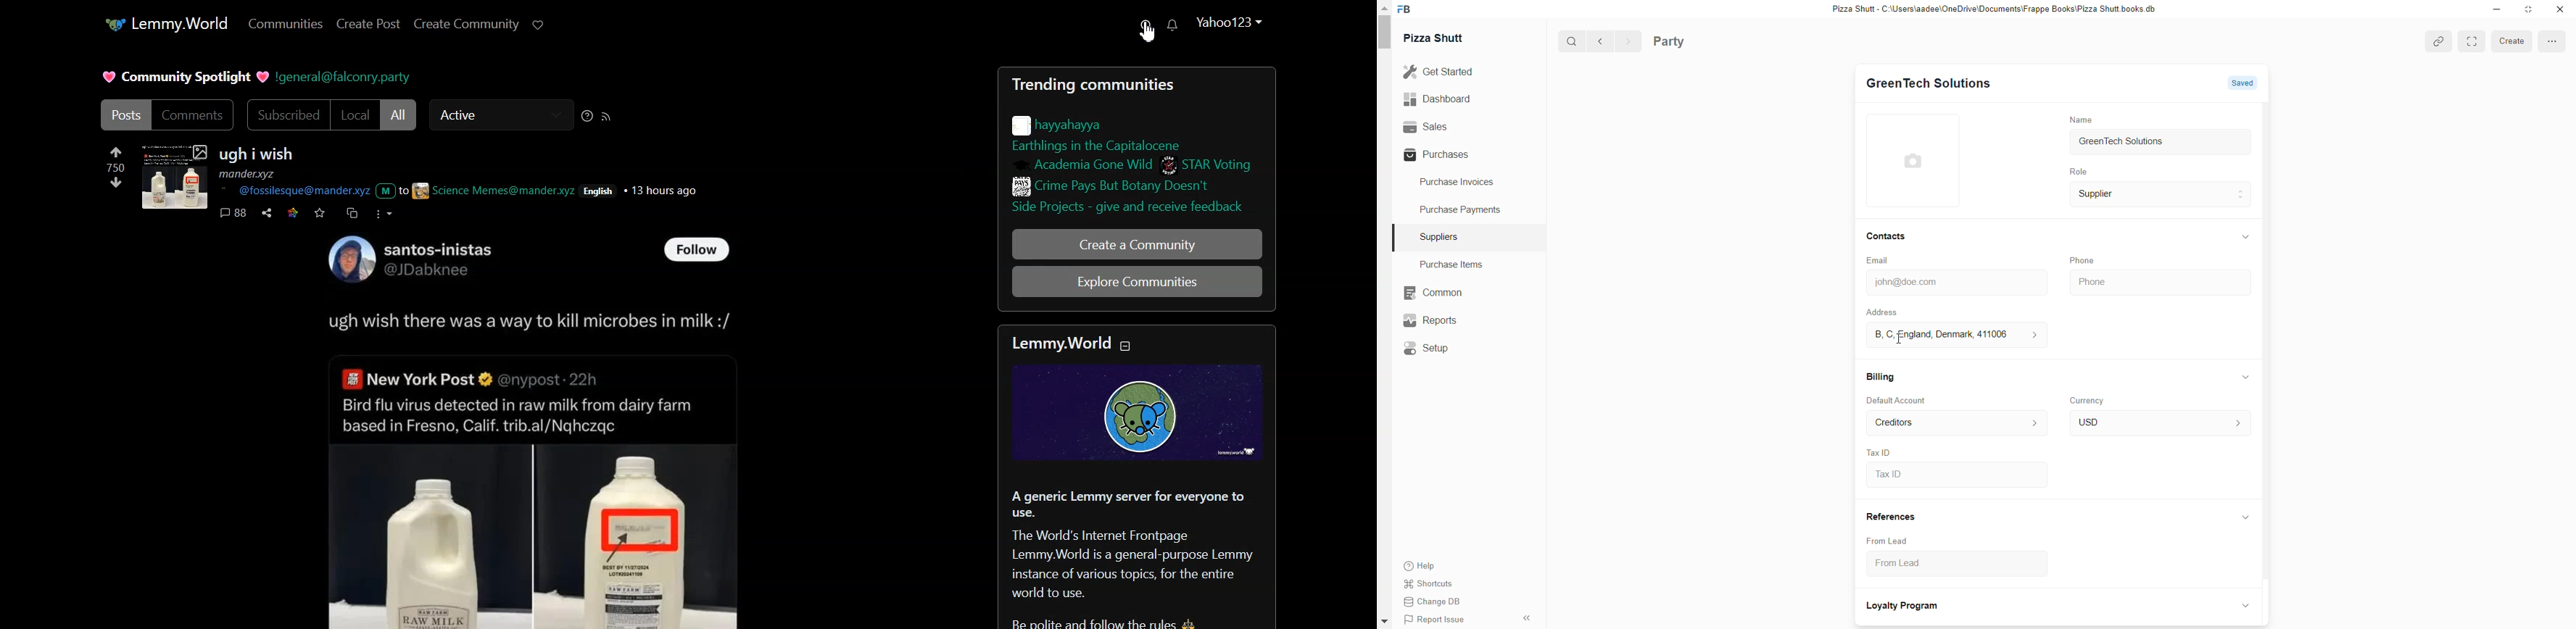 This screenshot has width=2576, height=644. What do you see at coordinates (2158, 280) in the screenshot?
I see `Phone` at bounding box center [2158, 280].